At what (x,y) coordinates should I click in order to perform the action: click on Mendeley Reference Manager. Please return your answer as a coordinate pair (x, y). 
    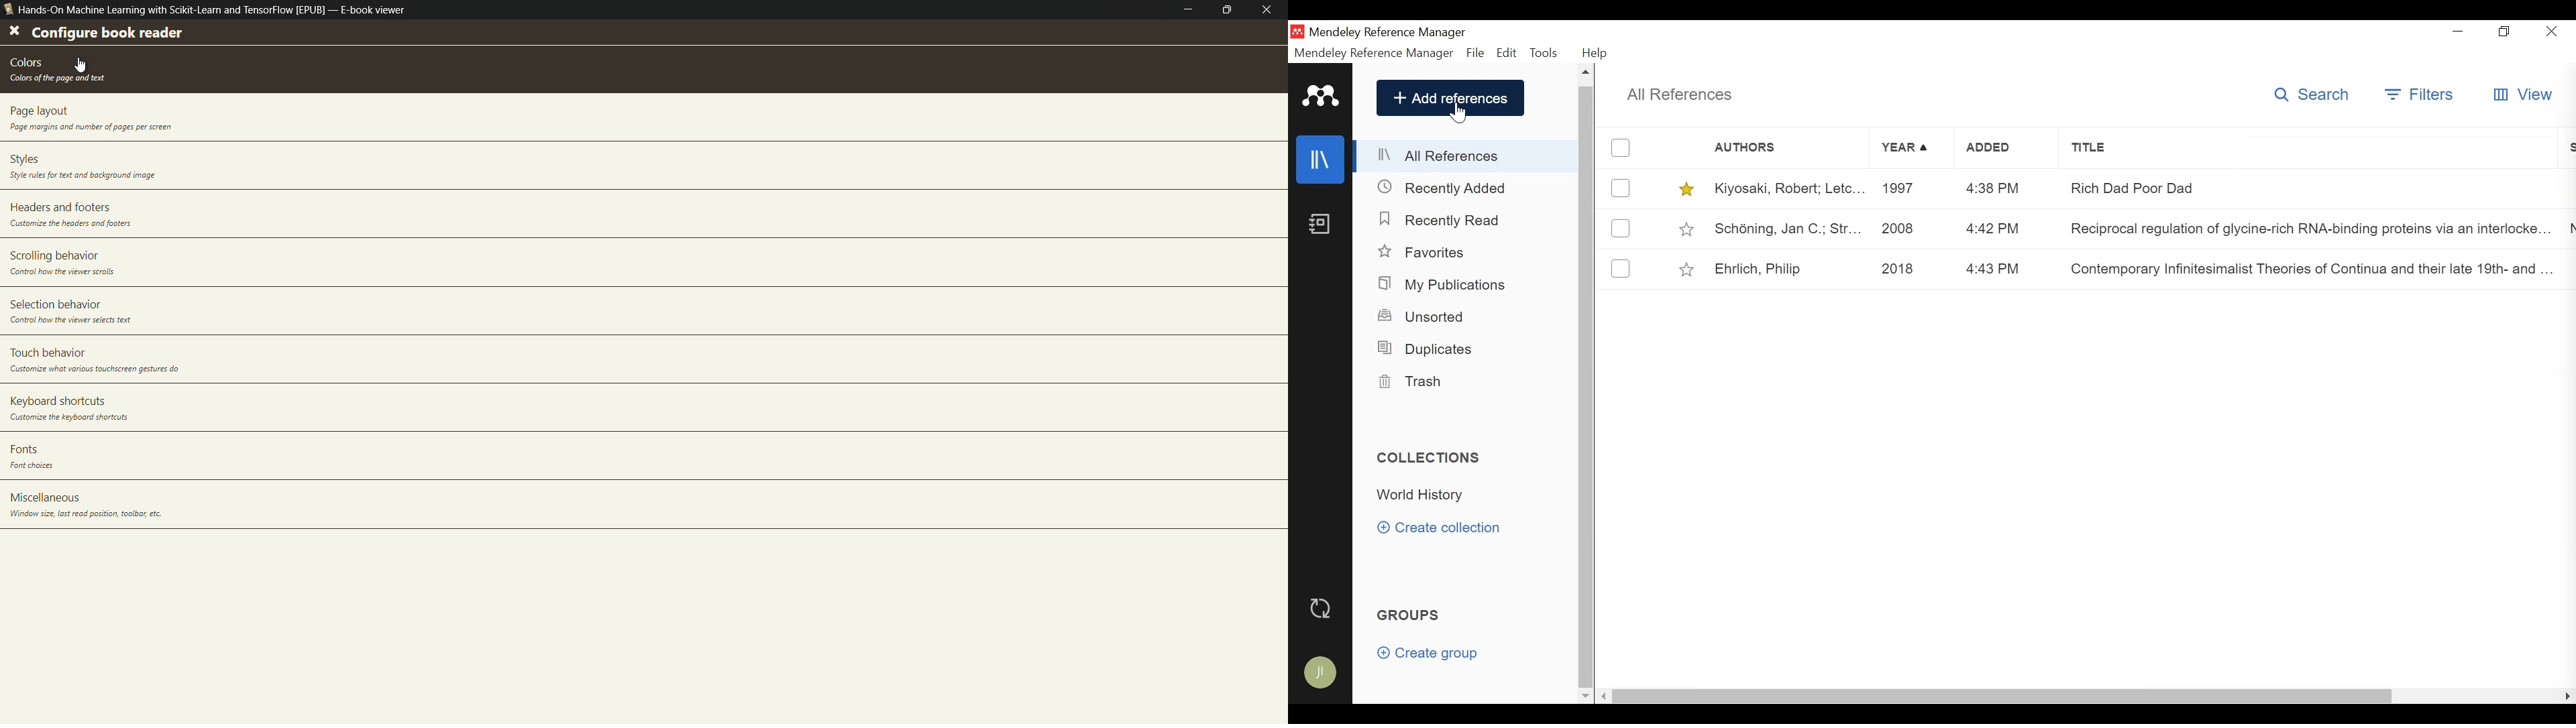
    Looking at the image, I should click on (1390, 32).